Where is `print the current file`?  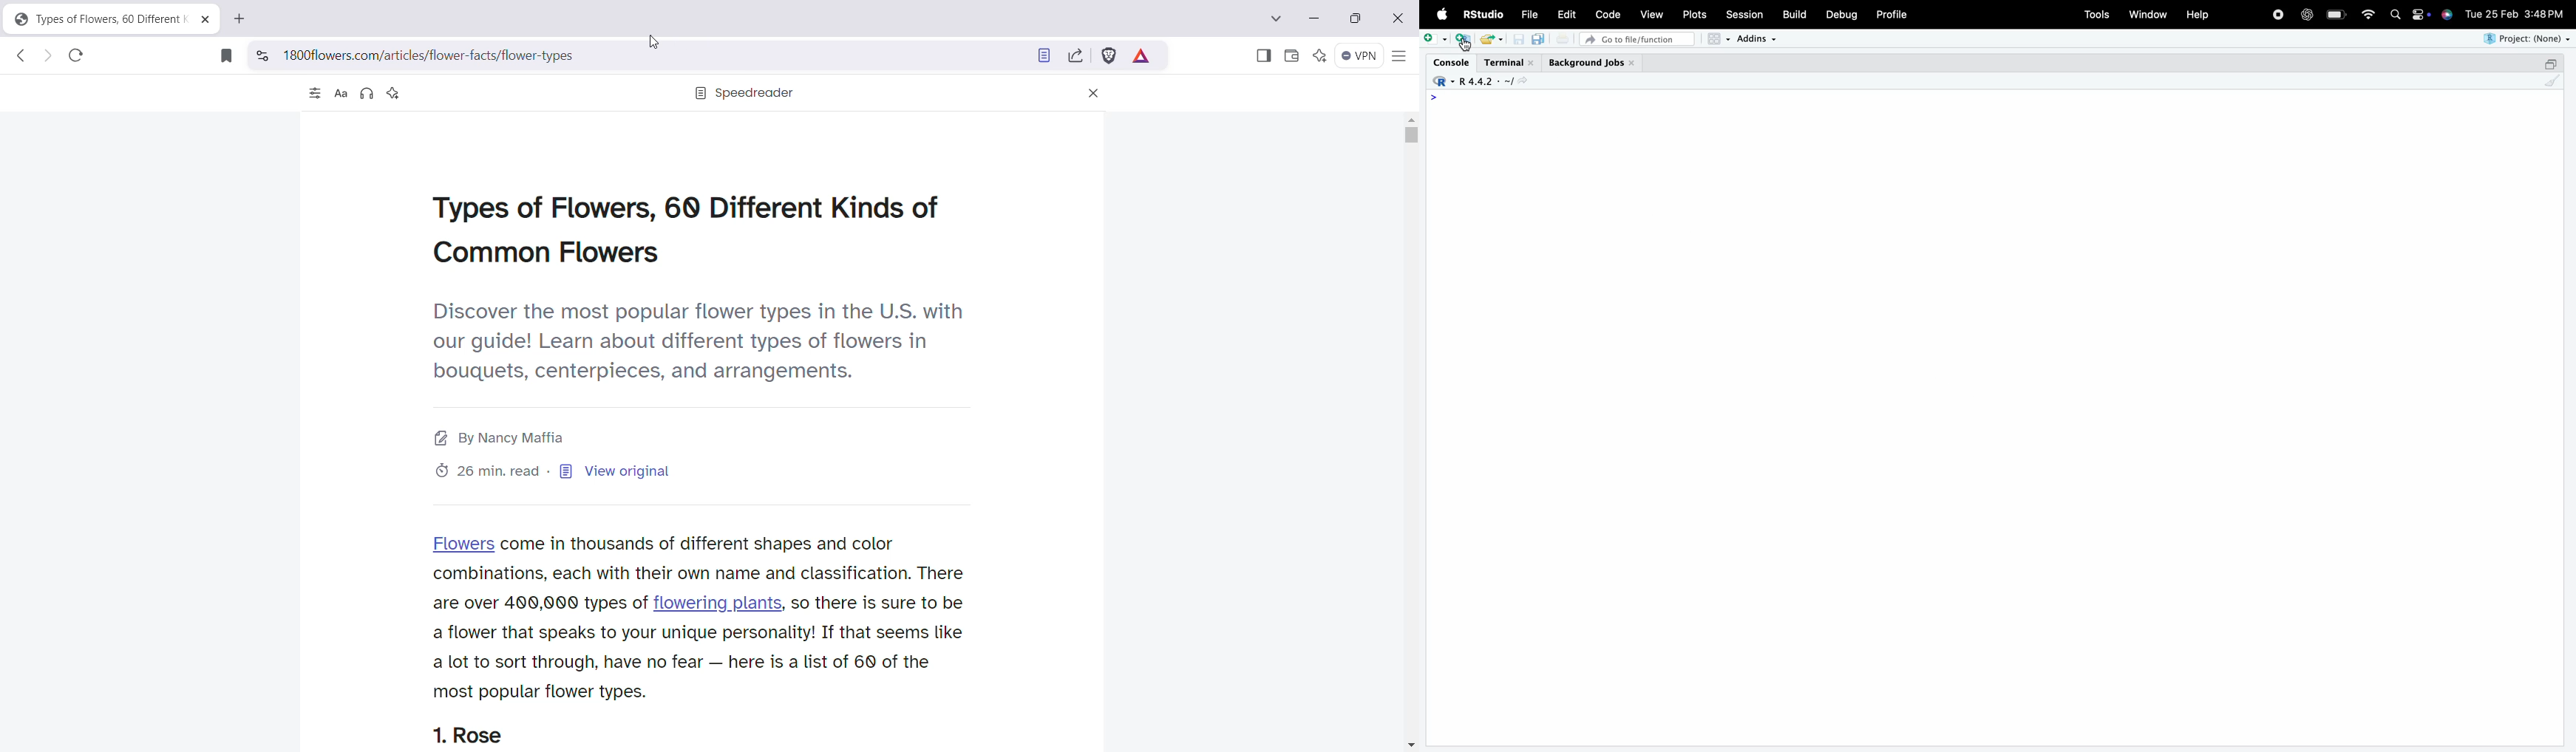
print the current file is located at coordinates (1562, 39).